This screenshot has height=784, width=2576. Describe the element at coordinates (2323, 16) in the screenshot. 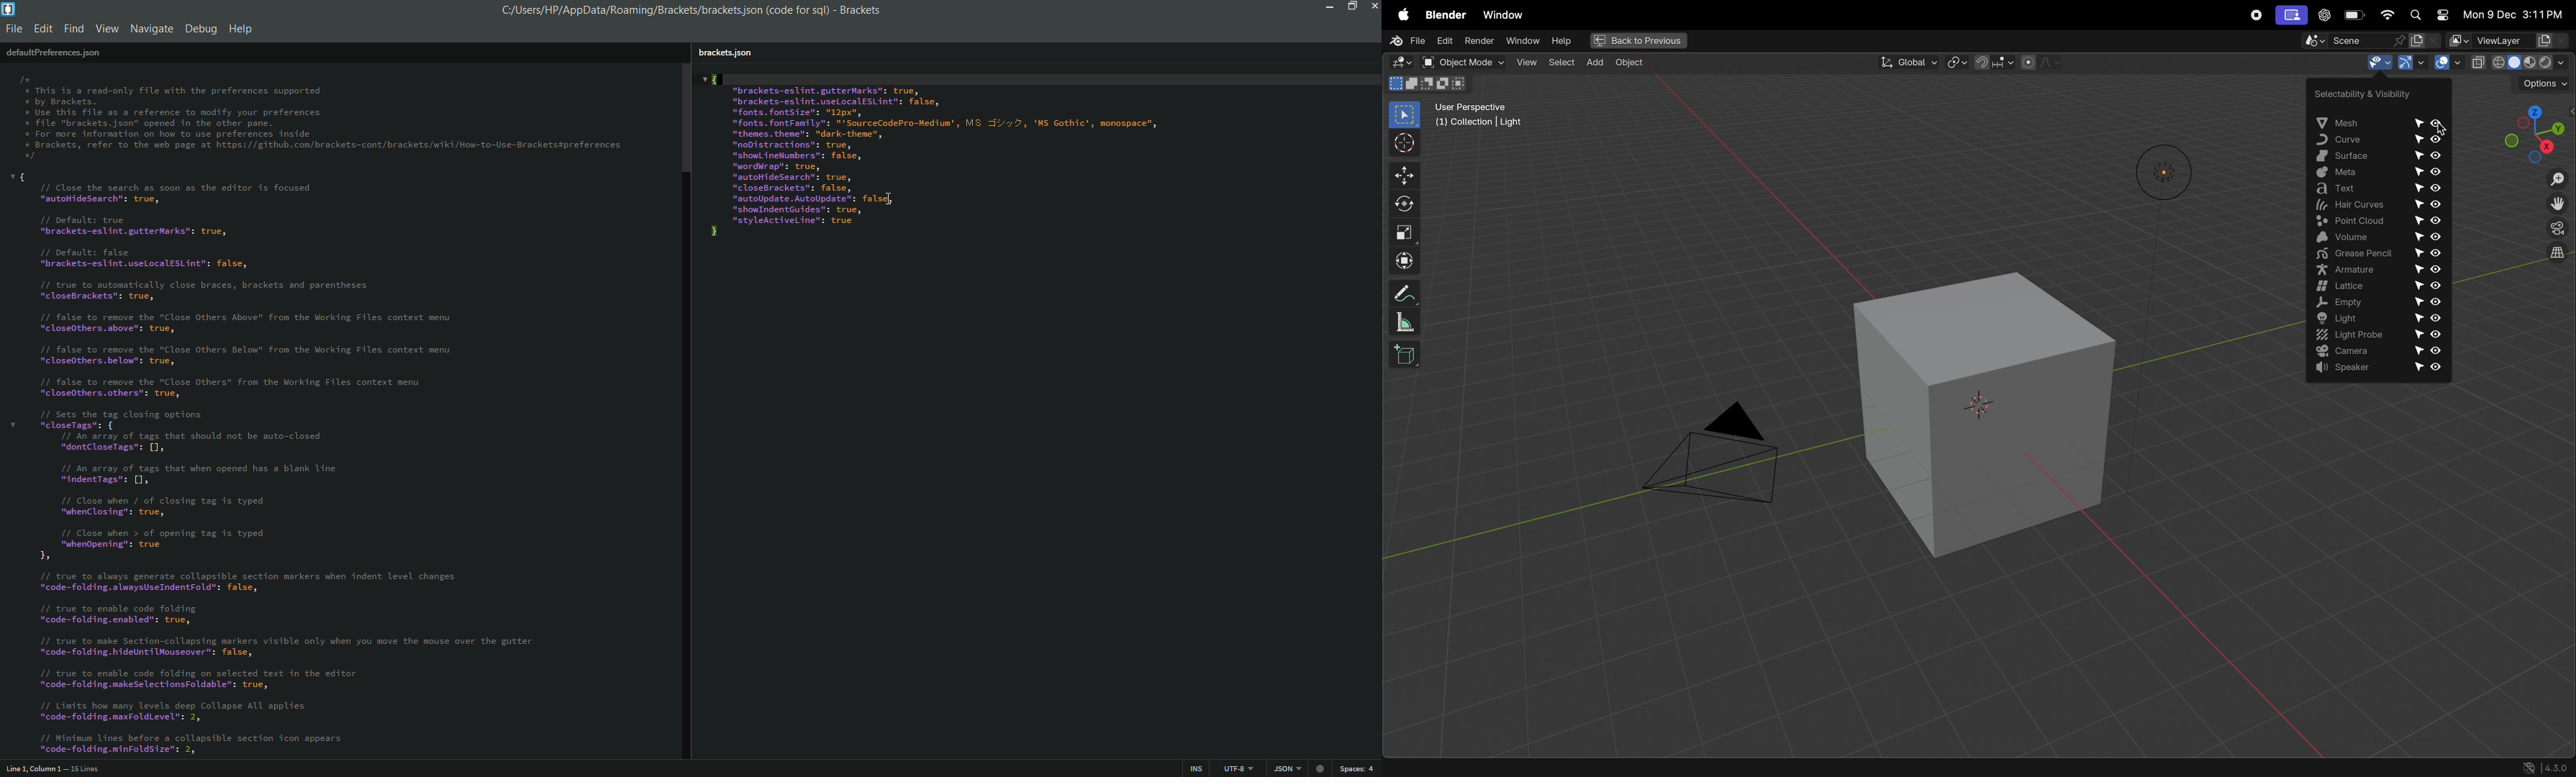

I see `chatgpt` at that location.